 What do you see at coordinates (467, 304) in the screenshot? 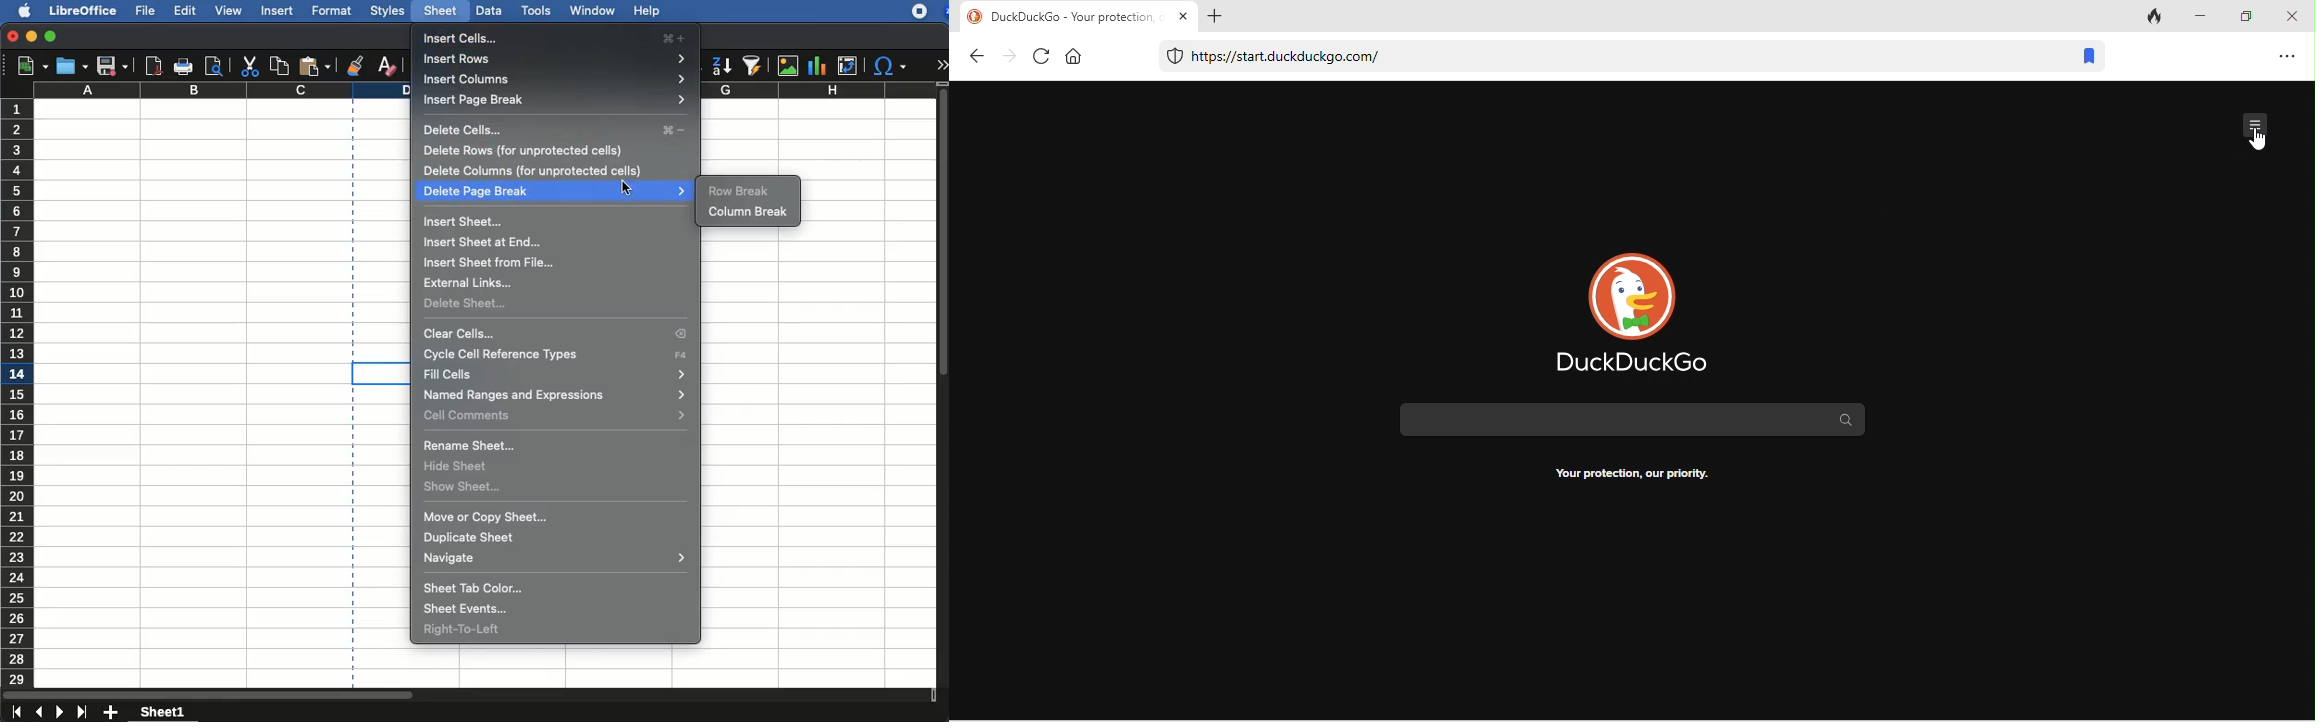
I see `delete sheet` at bounding box center [467, 304].